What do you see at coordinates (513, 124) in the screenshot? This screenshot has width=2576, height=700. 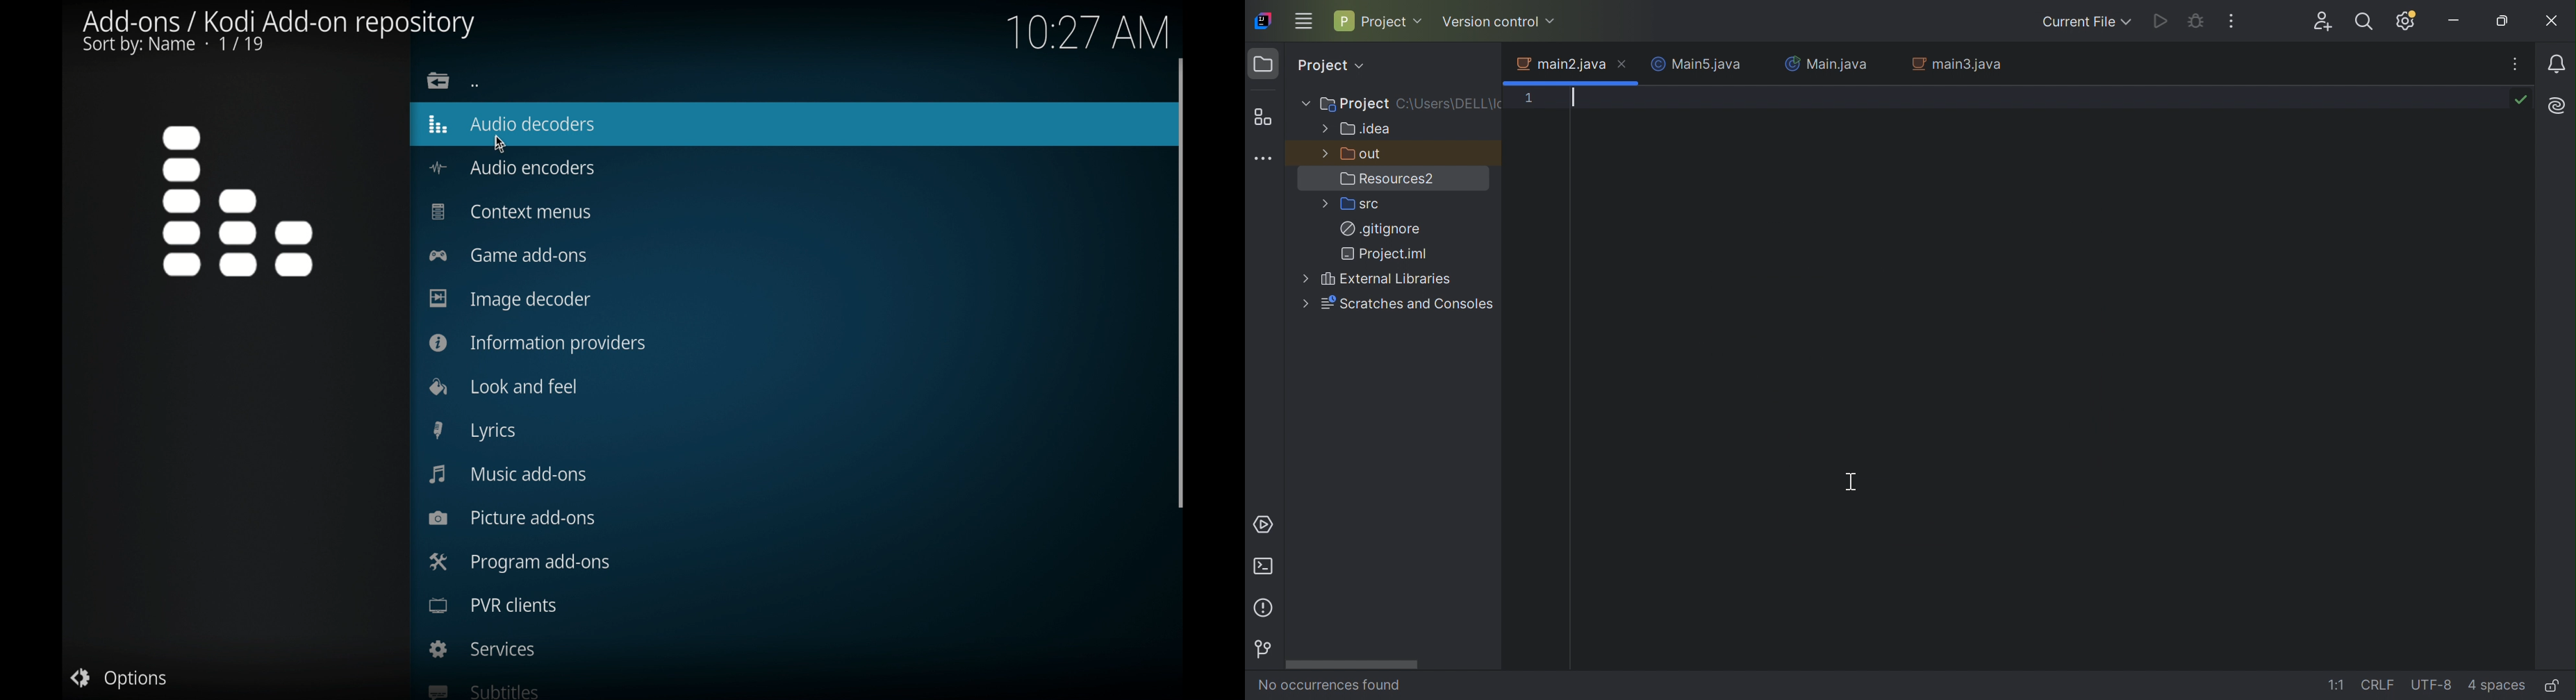 I see `audio decoders` at bounding box center [513, 124].